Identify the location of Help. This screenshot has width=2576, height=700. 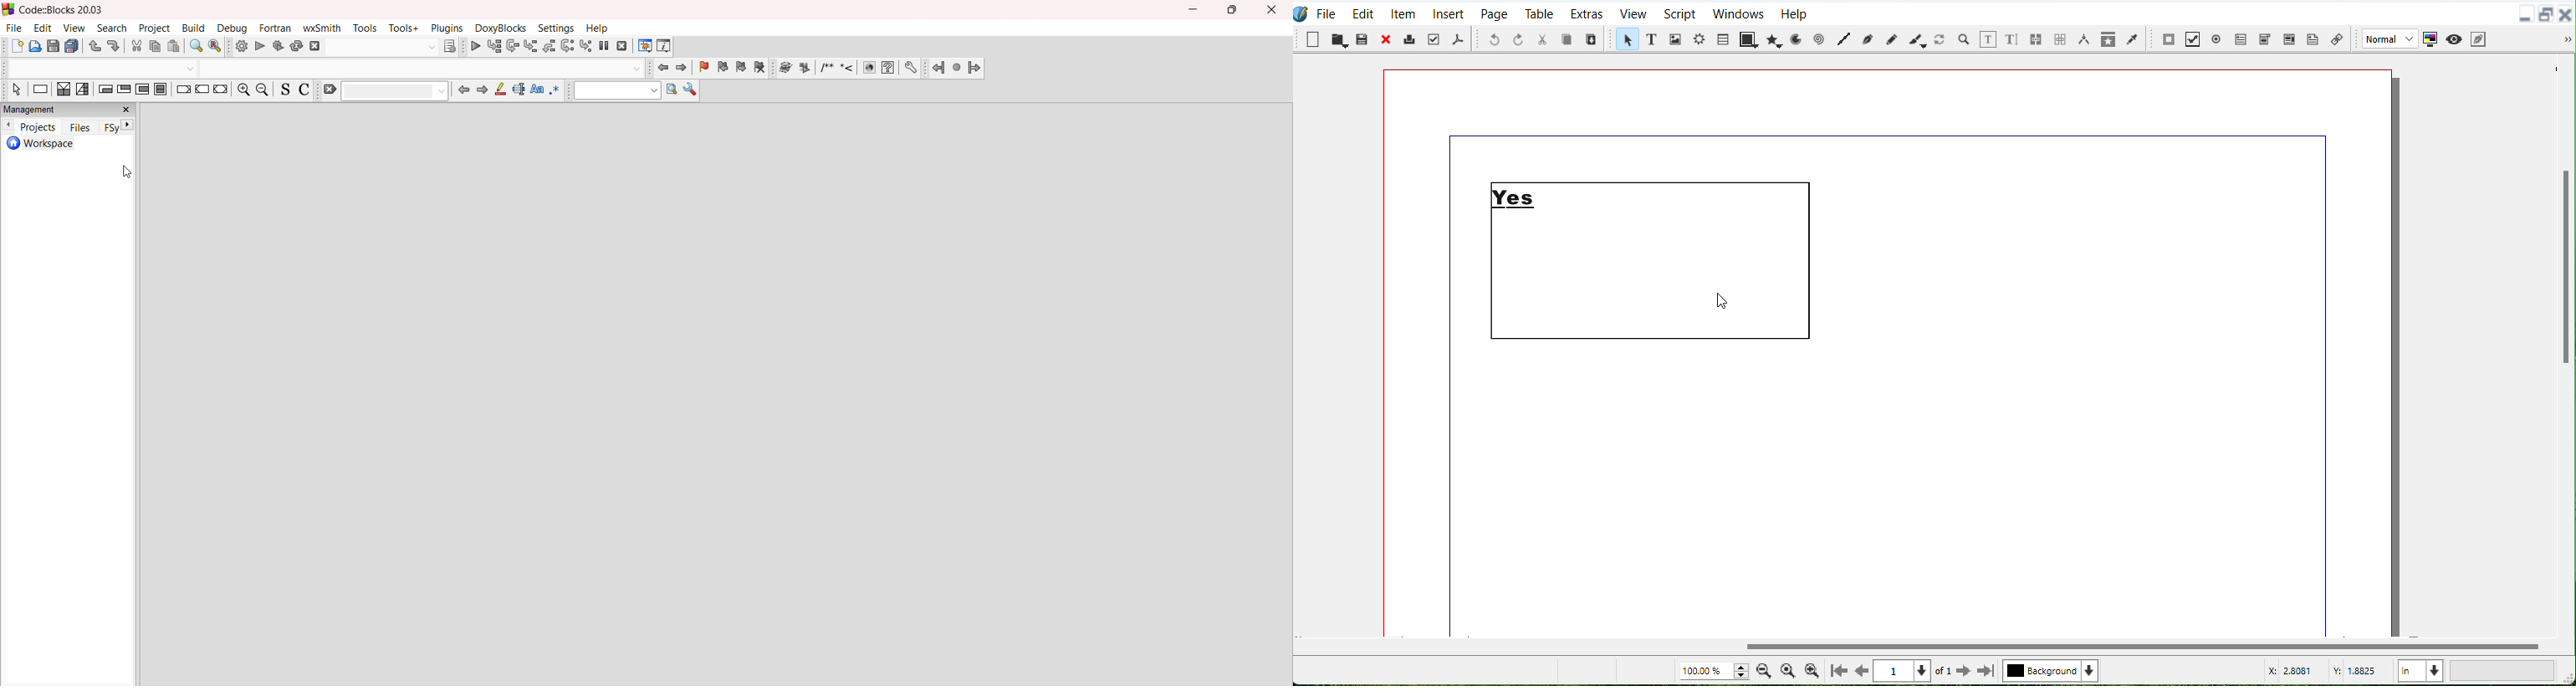
(1794, 13).